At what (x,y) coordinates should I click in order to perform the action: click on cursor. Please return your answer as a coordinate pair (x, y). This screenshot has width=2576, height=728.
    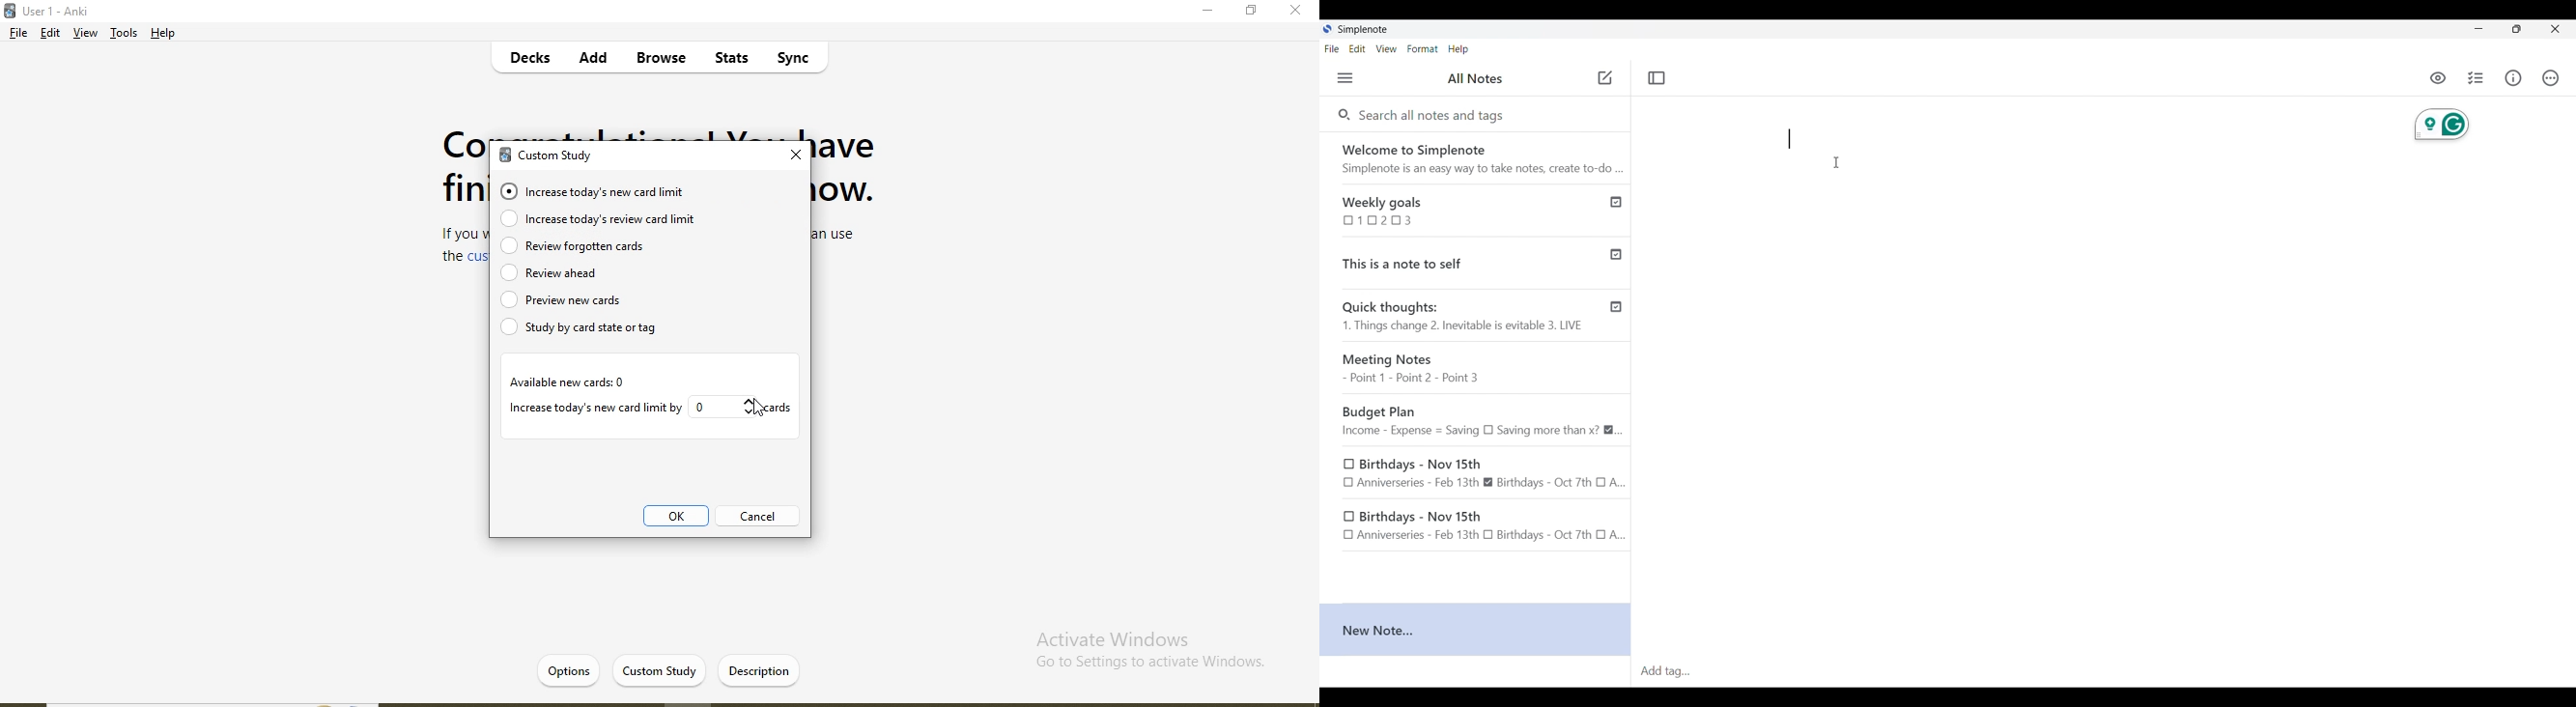
    Looking at the image, I should click on (756, 410).